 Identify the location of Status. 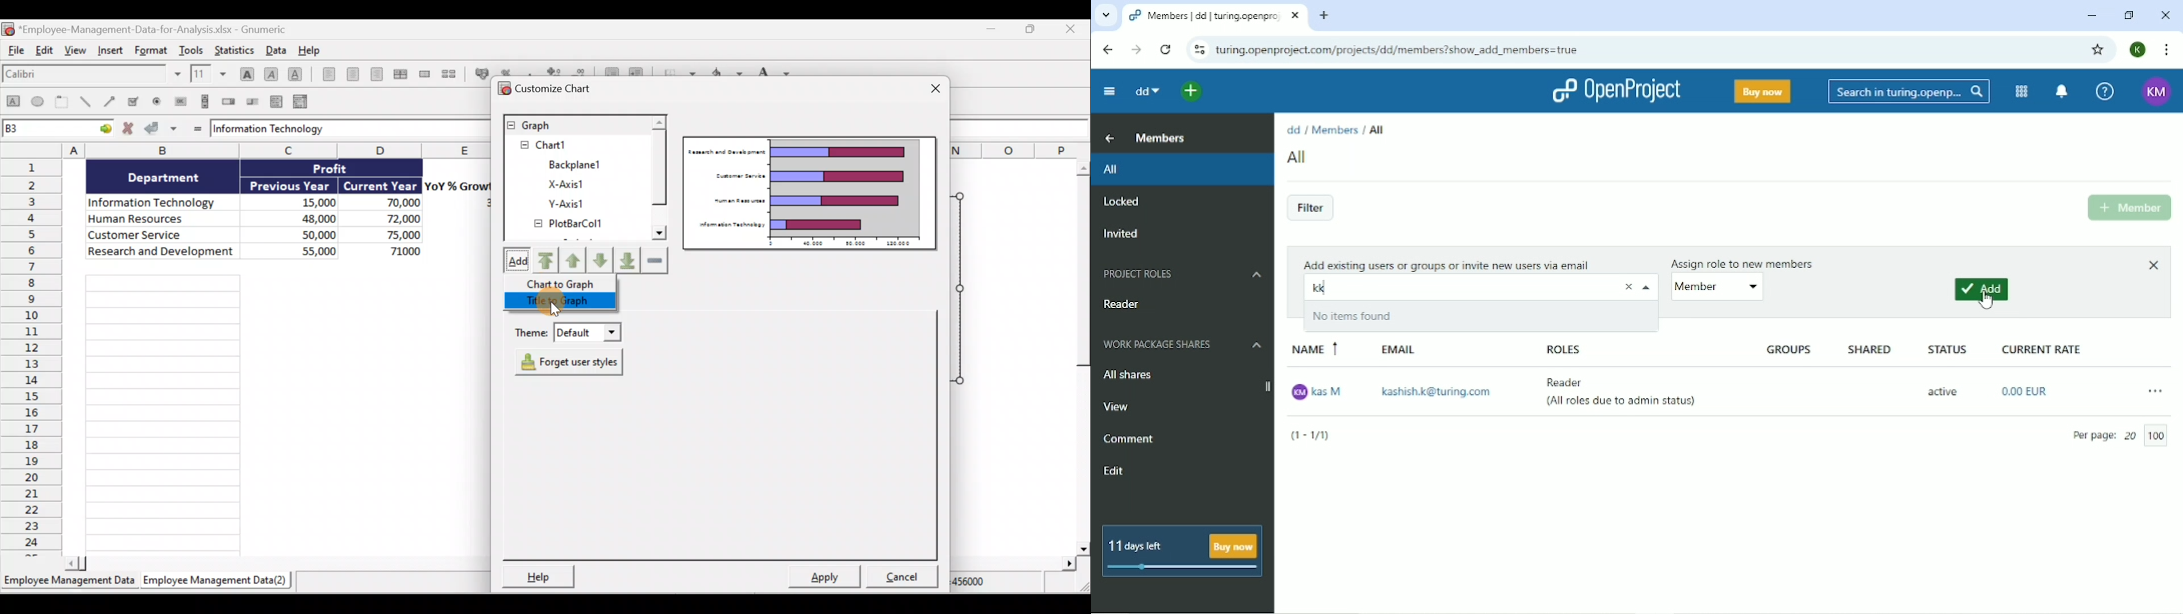
(1946, 349).